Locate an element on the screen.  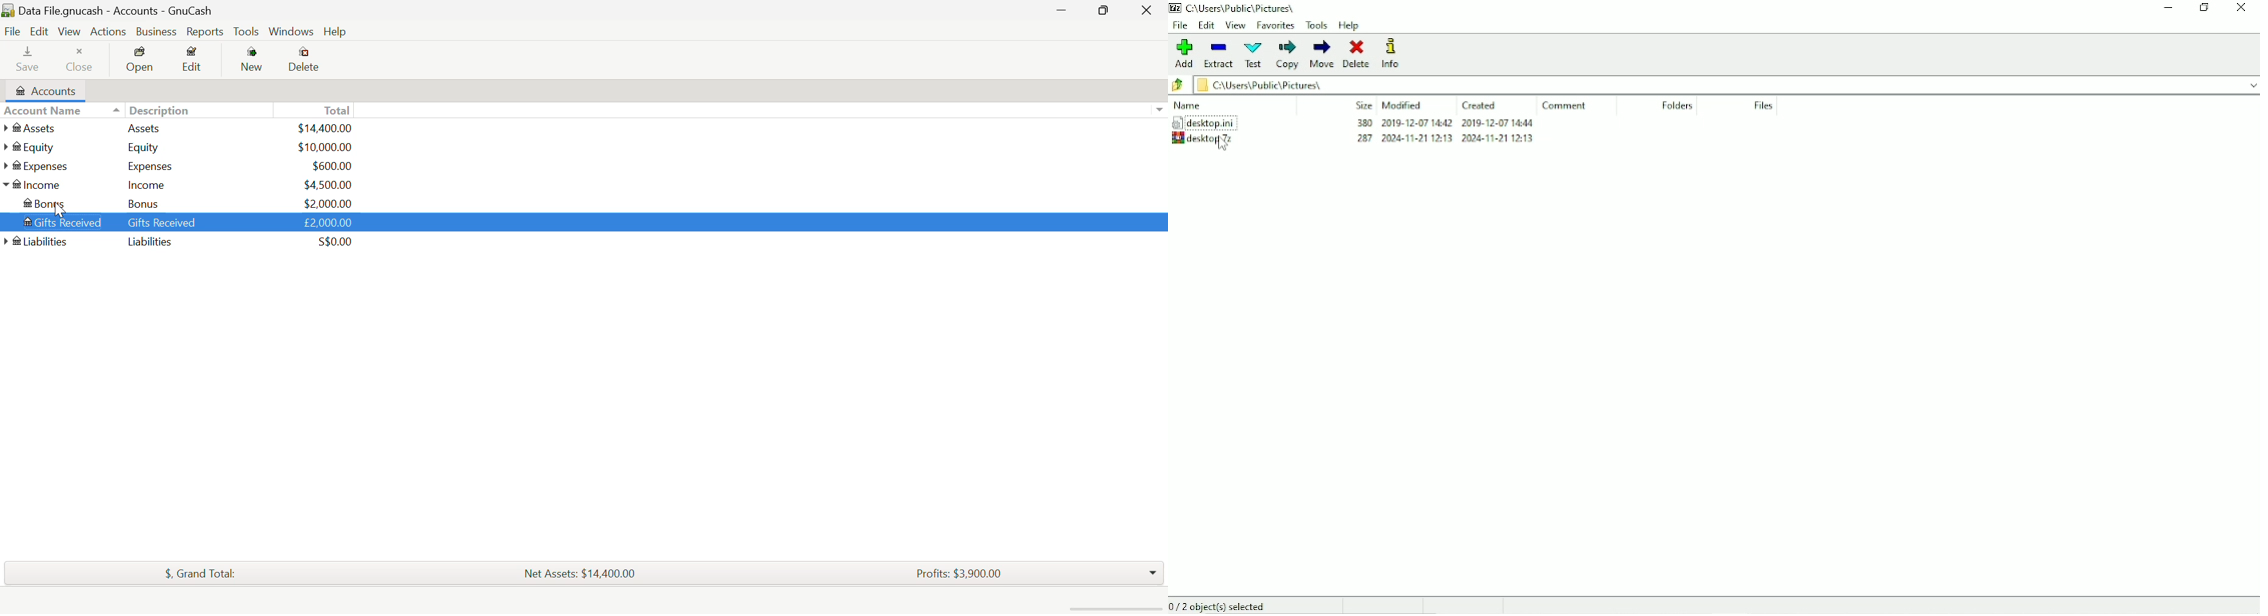
New is located at coordinates (253, 62).